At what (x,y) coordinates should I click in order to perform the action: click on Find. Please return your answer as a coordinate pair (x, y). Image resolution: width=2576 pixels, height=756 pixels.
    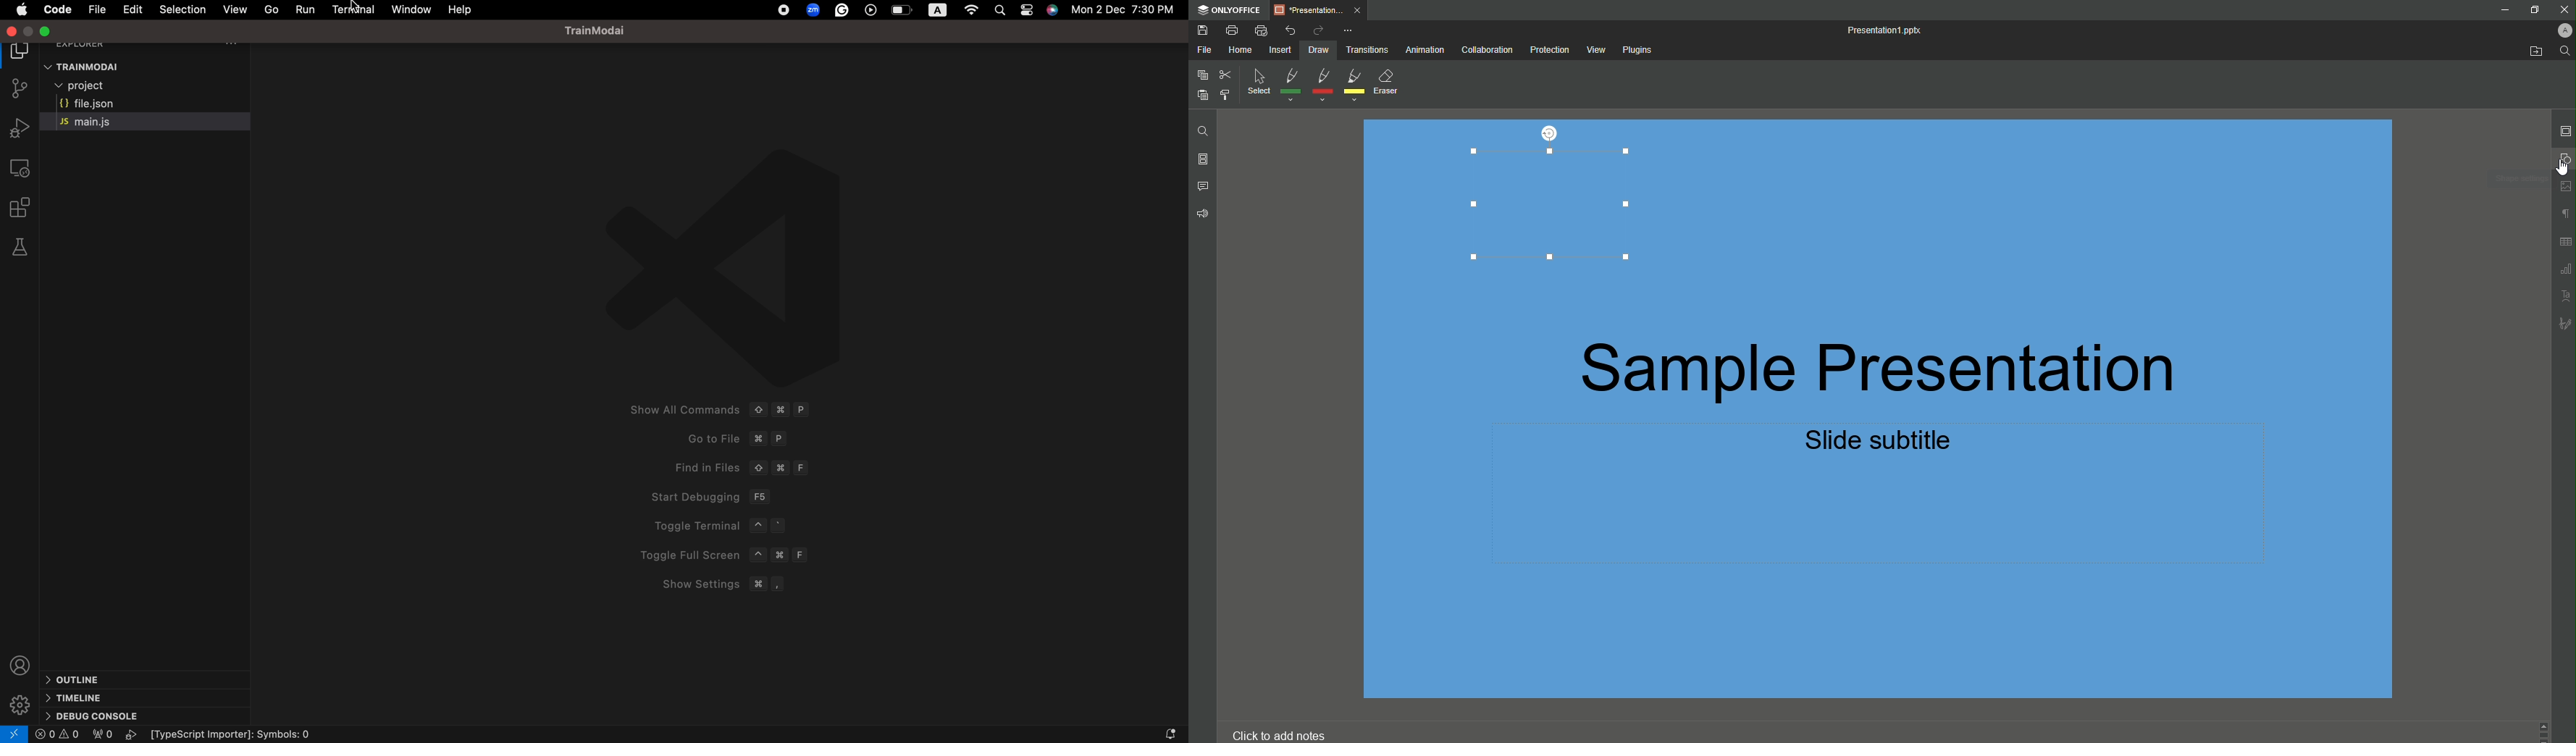
    Looking at the image, I should click on (2564, 51).